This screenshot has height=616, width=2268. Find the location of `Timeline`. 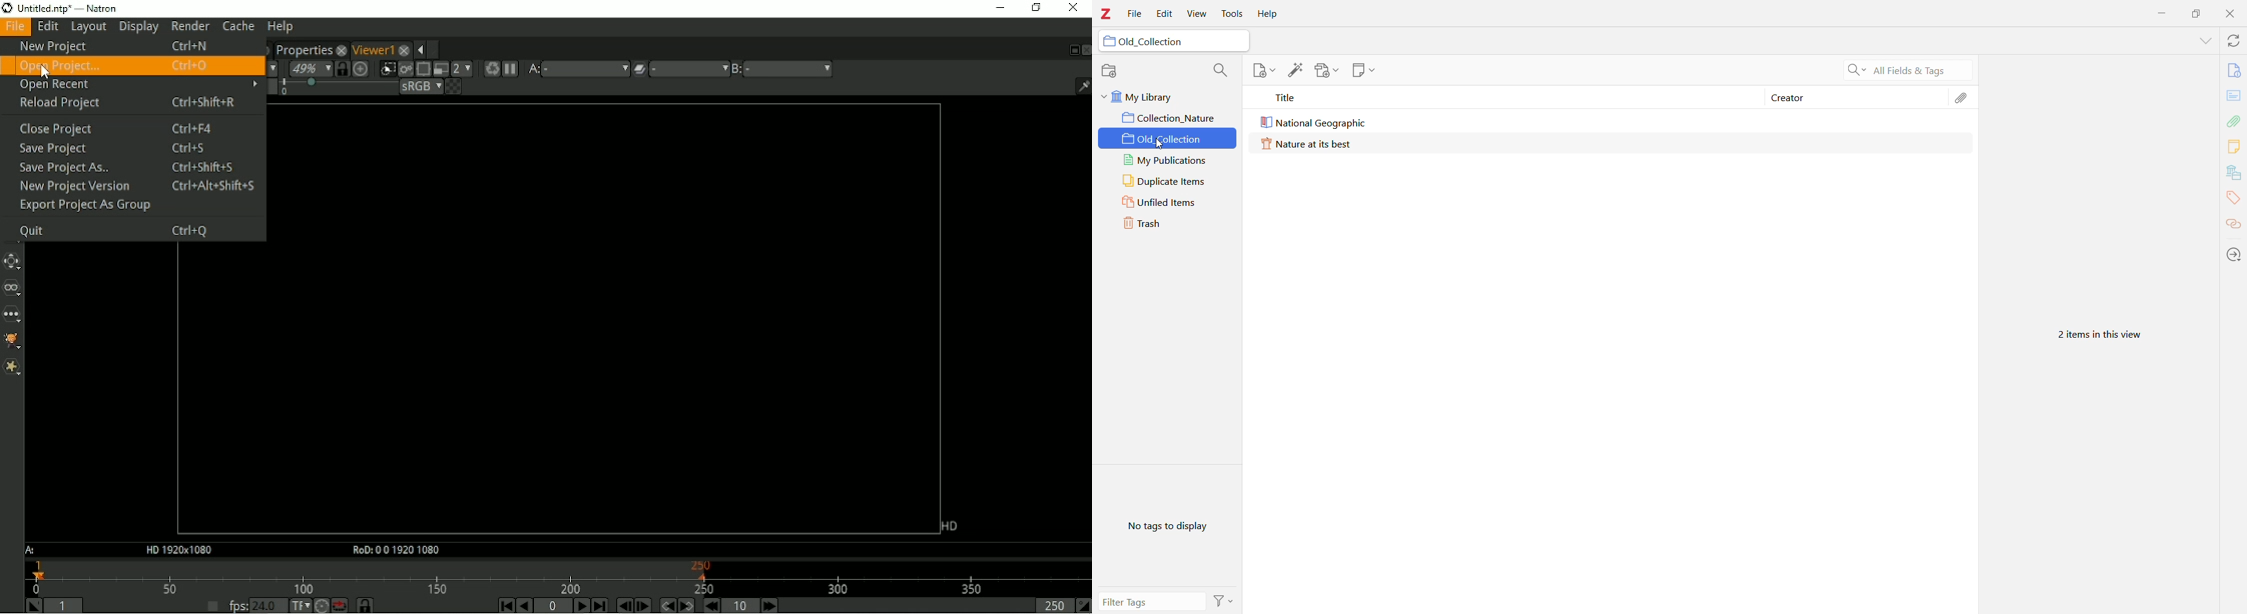

Timeline is located at coordinates (558, 576).